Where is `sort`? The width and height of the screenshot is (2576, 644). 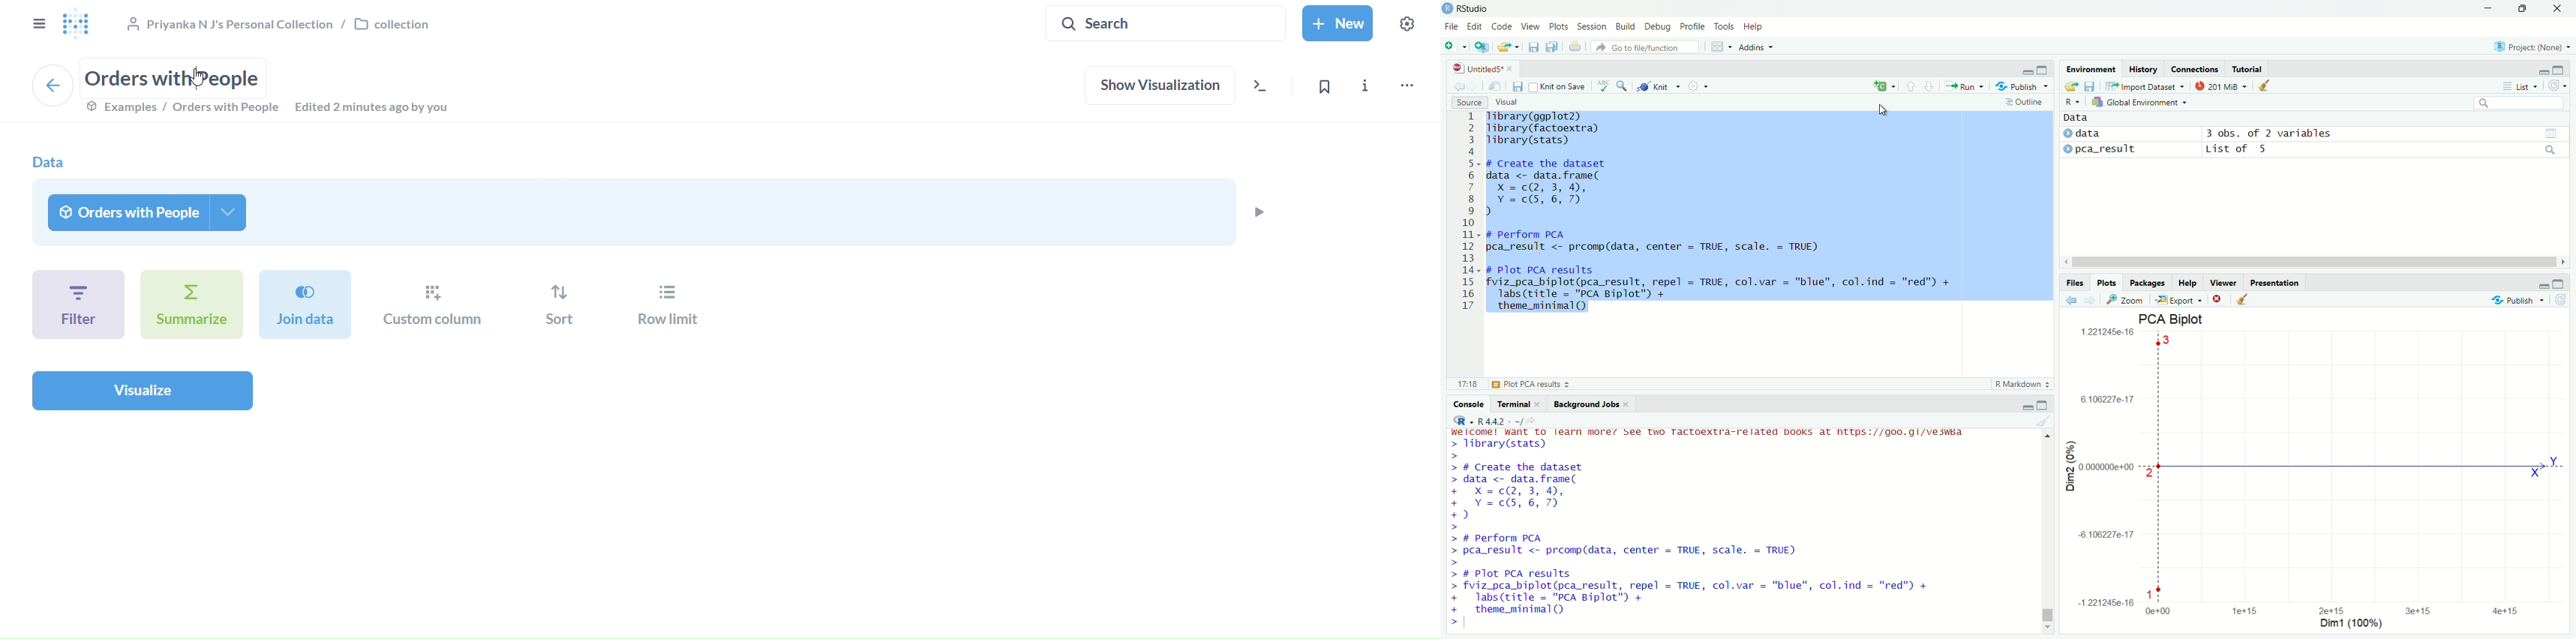
sort is located at coordinates (560, 306).